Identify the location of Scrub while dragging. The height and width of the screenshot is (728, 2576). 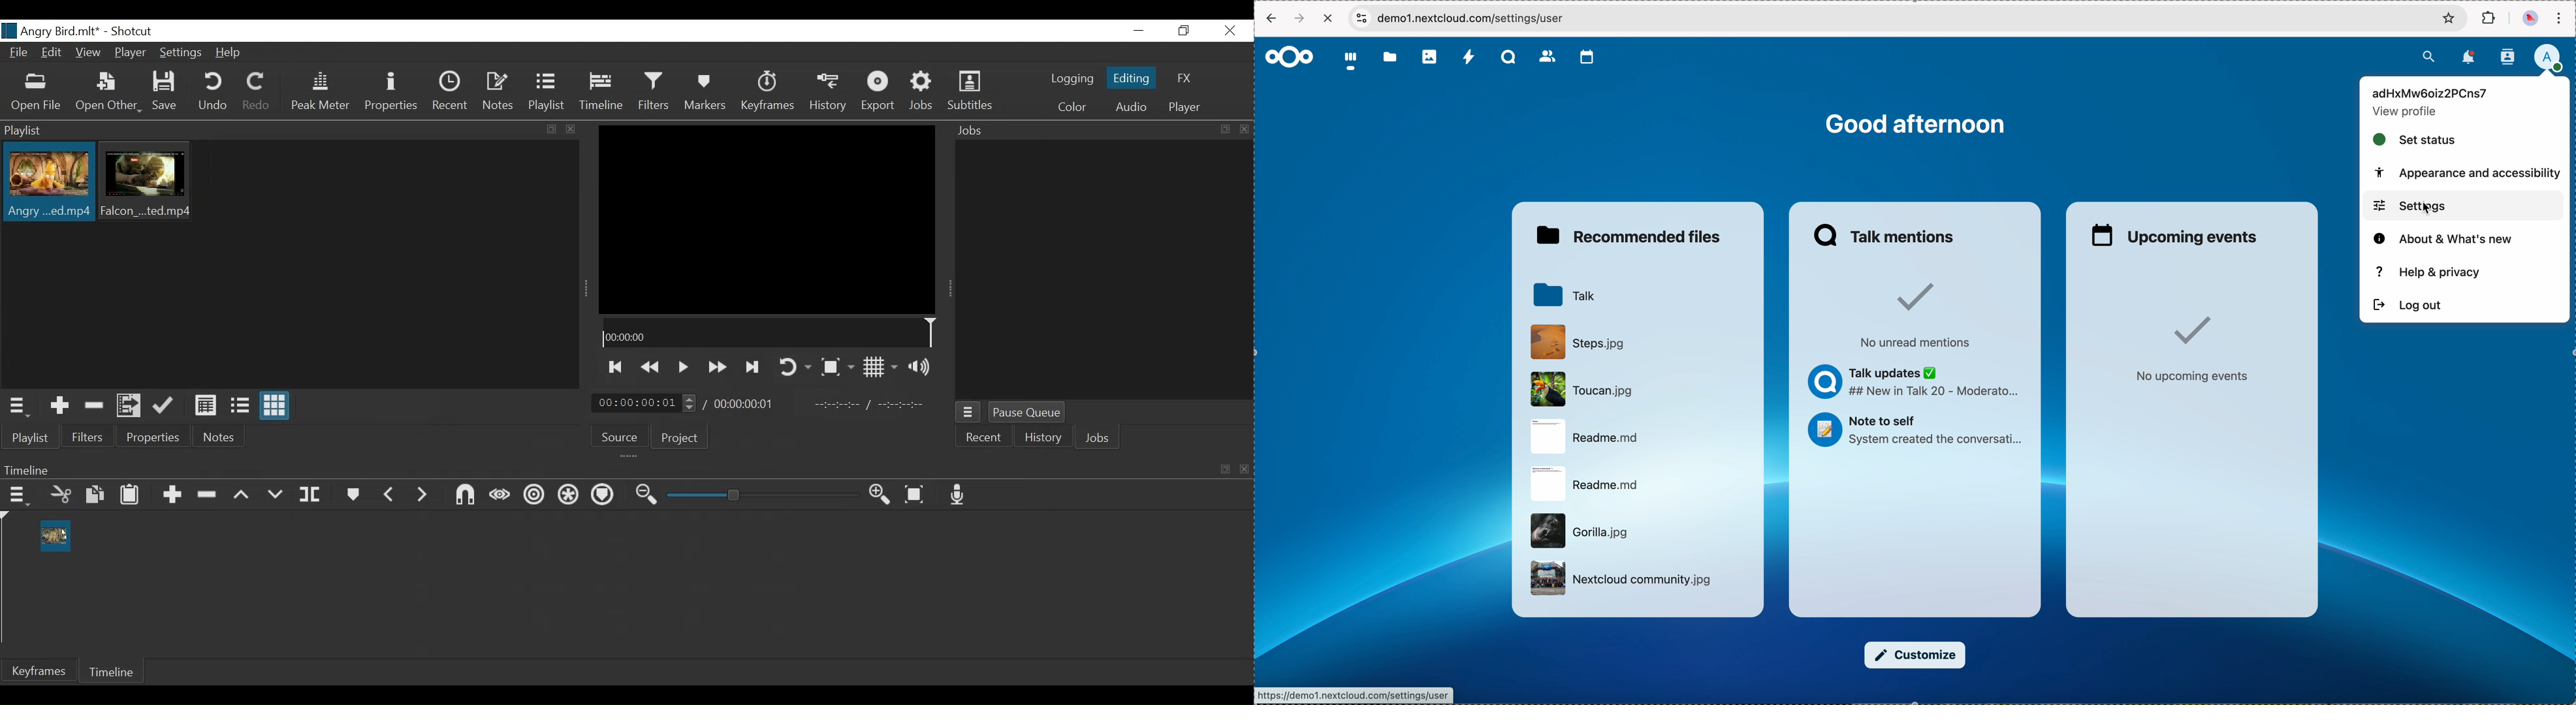
(500, 497).